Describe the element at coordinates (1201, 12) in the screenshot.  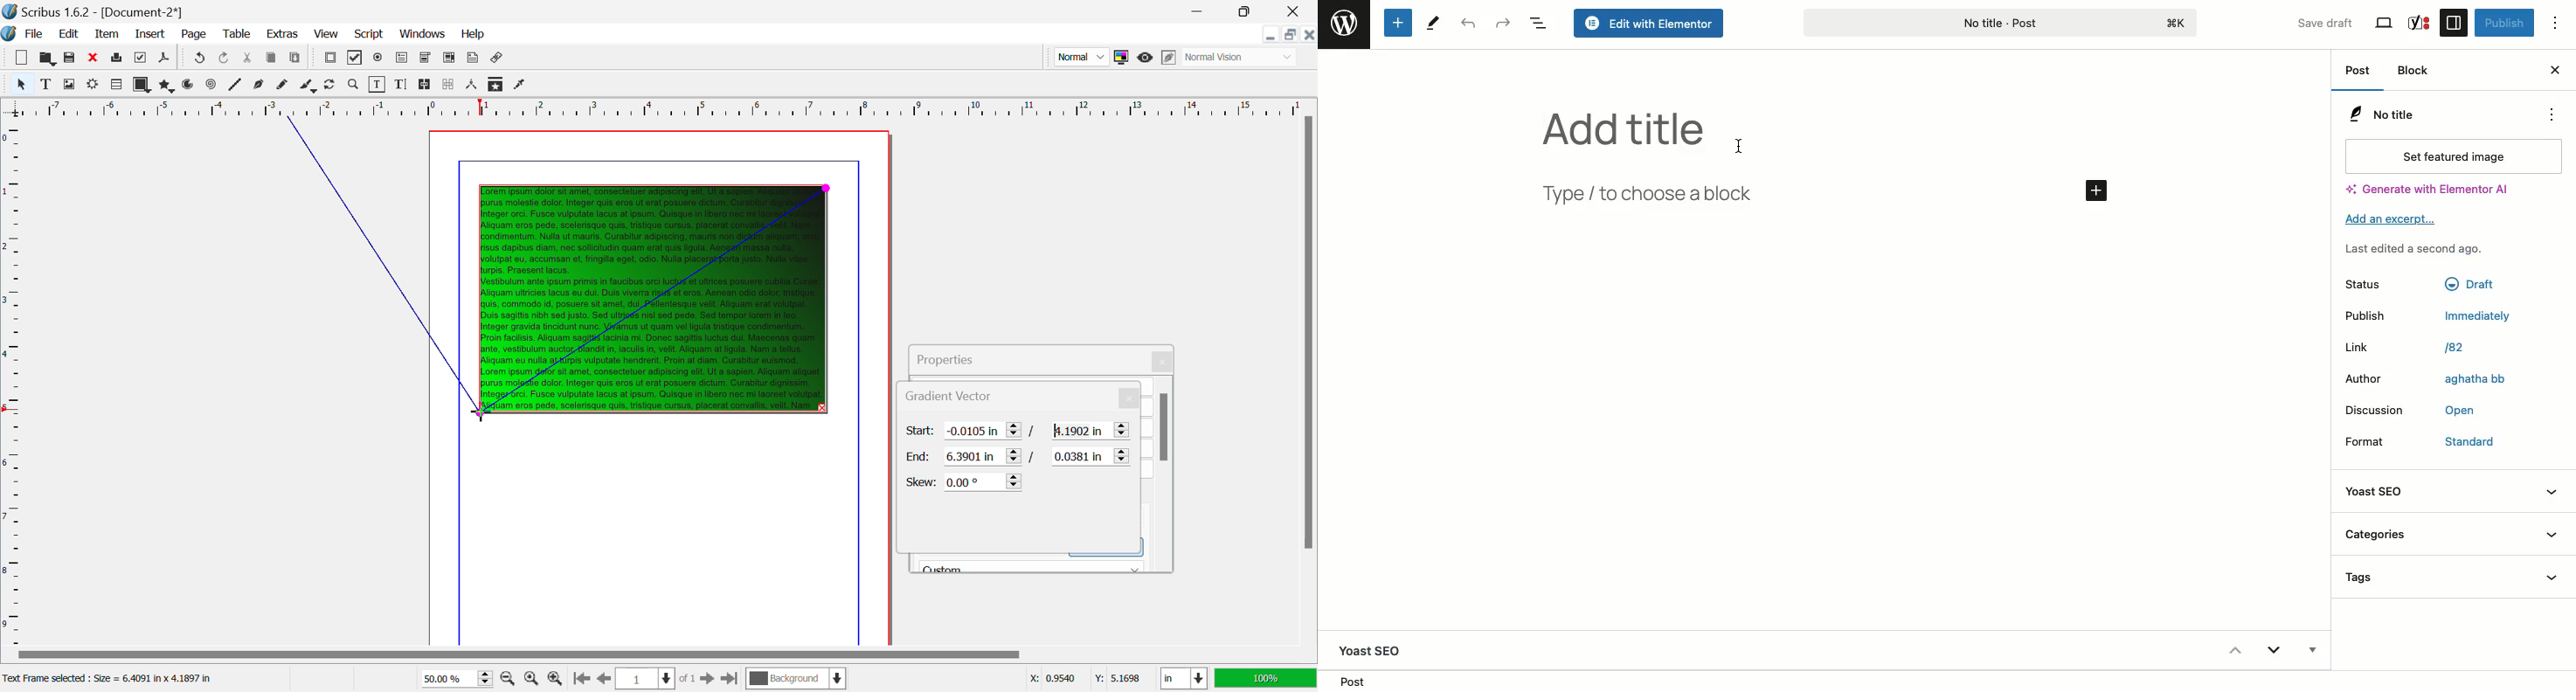
I see `Restore Down` at that location.